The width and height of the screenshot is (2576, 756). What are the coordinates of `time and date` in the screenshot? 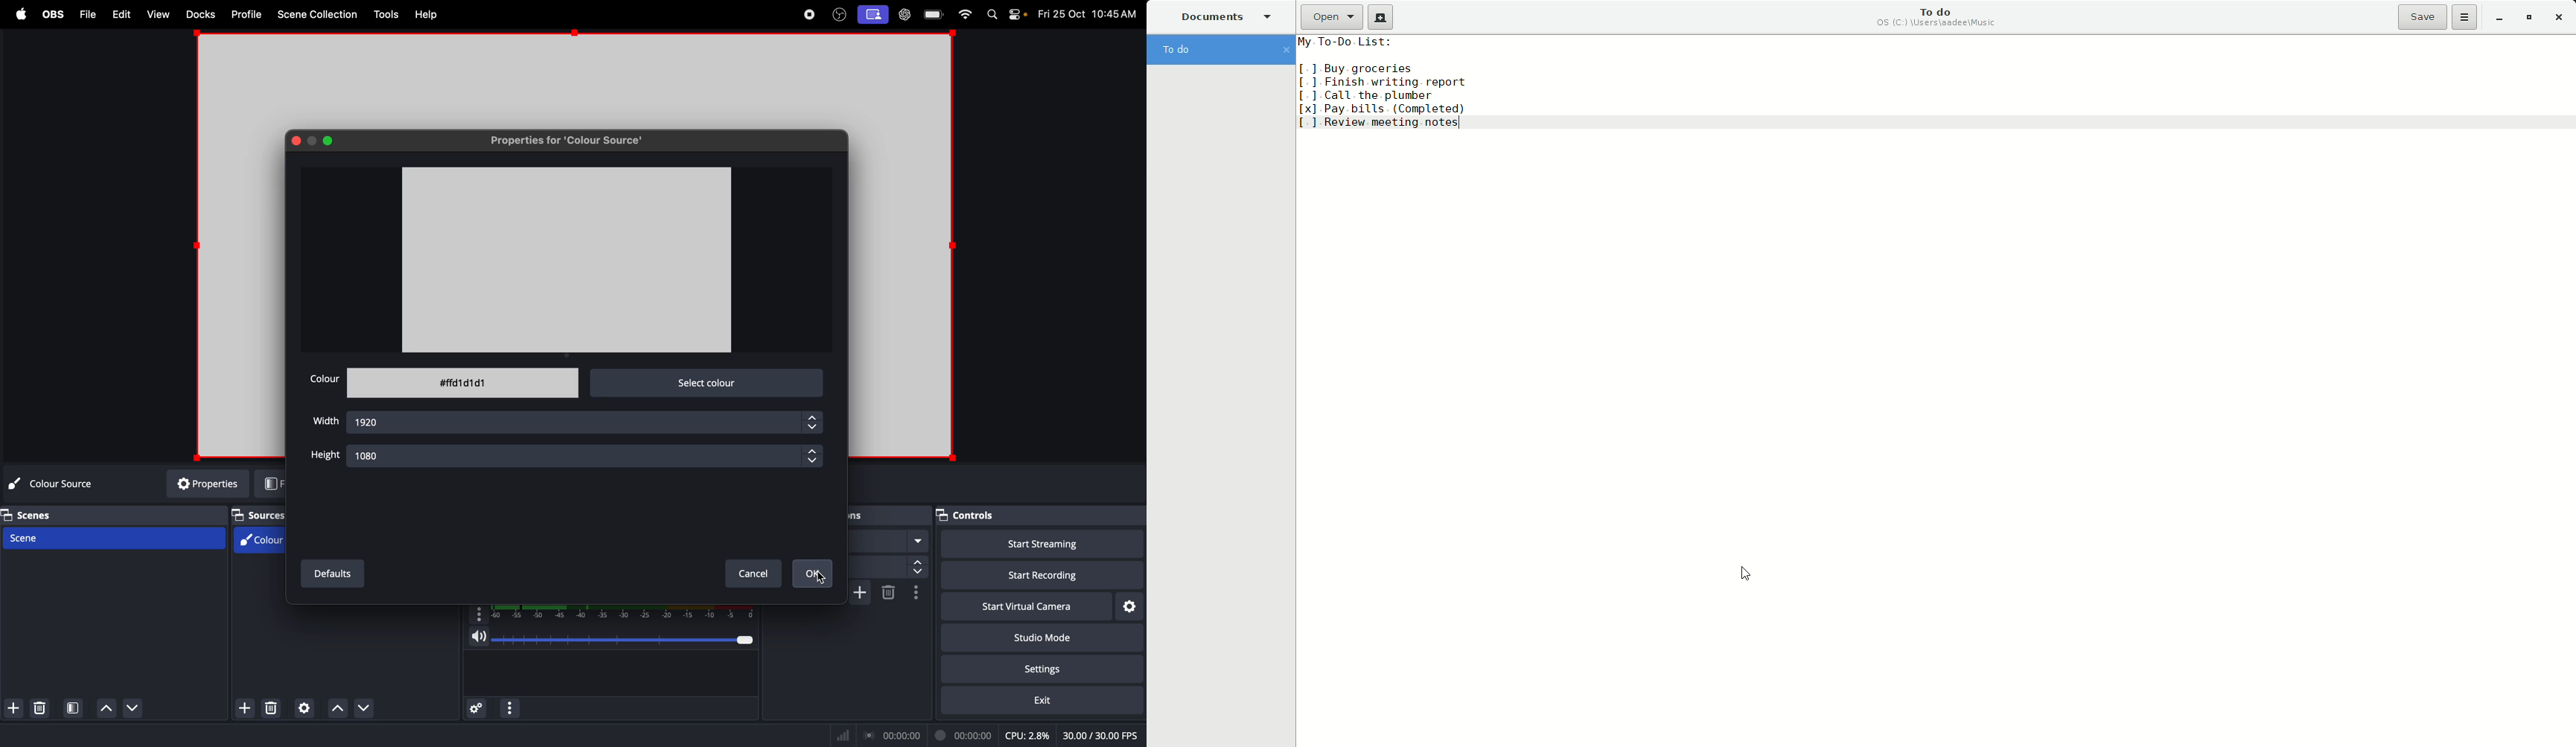 It's located at (1088, 12).